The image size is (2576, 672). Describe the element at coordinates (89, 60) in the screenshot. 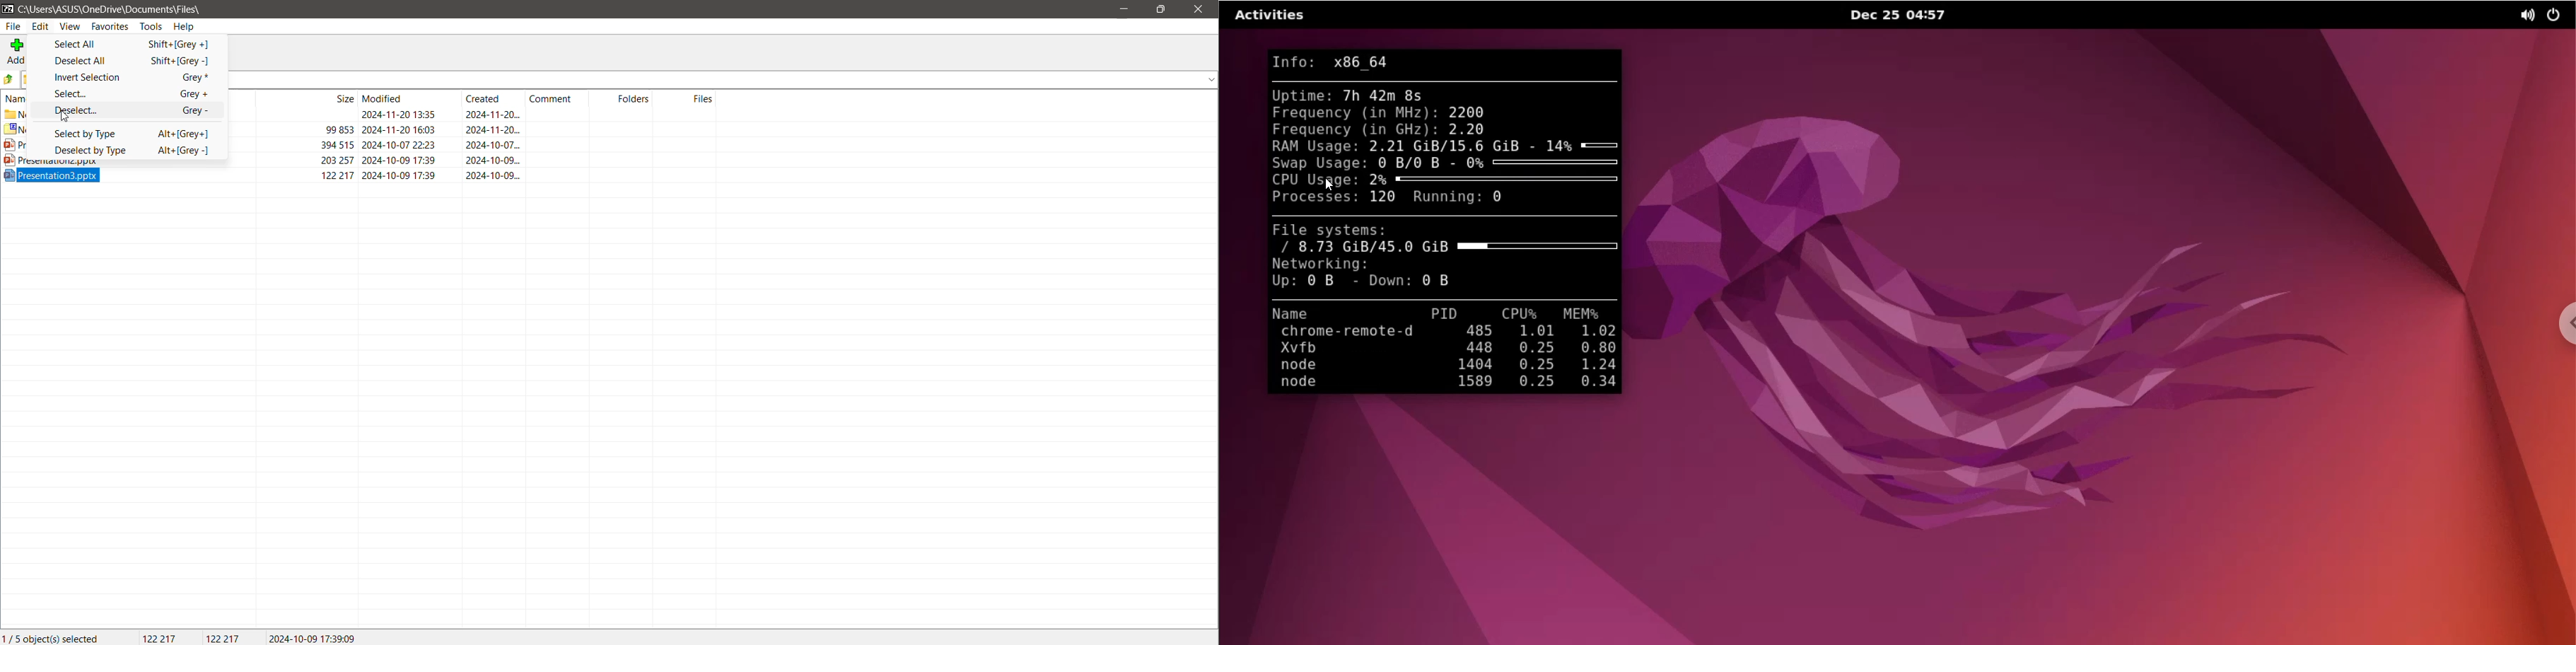

I see `Deselect All` at that location.